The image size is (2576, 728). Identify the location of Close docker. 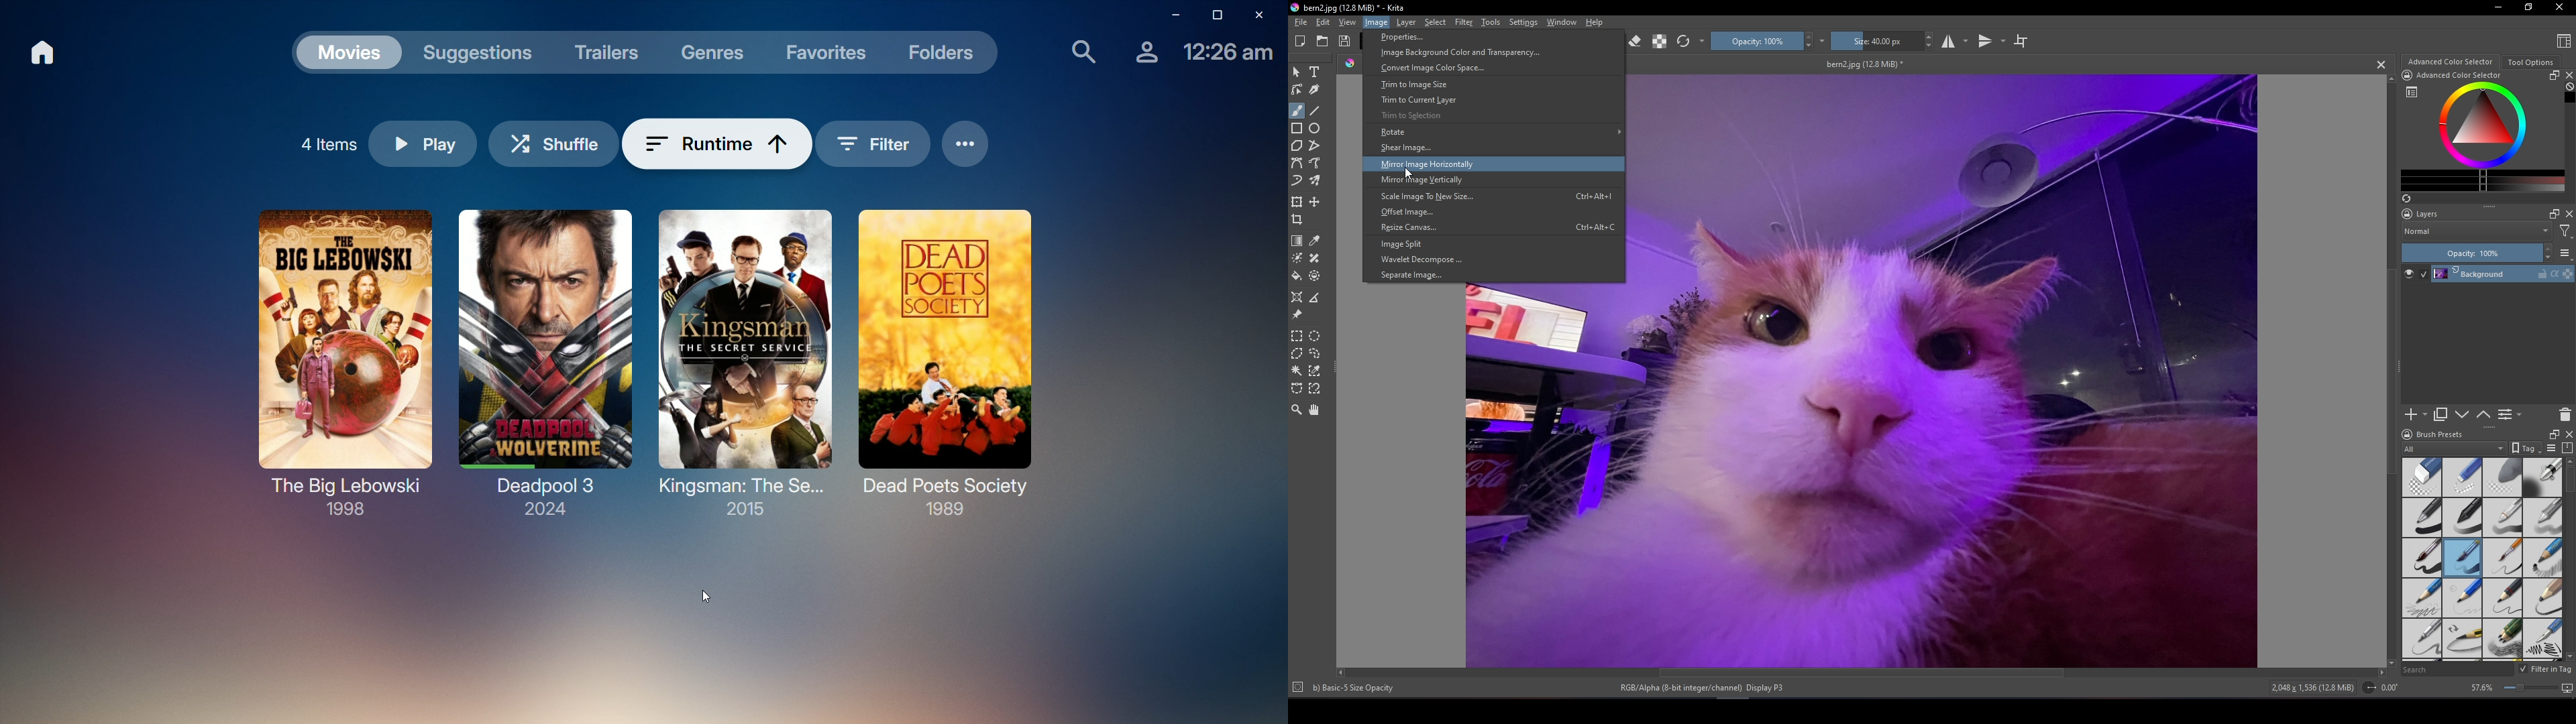
(2570, 75).